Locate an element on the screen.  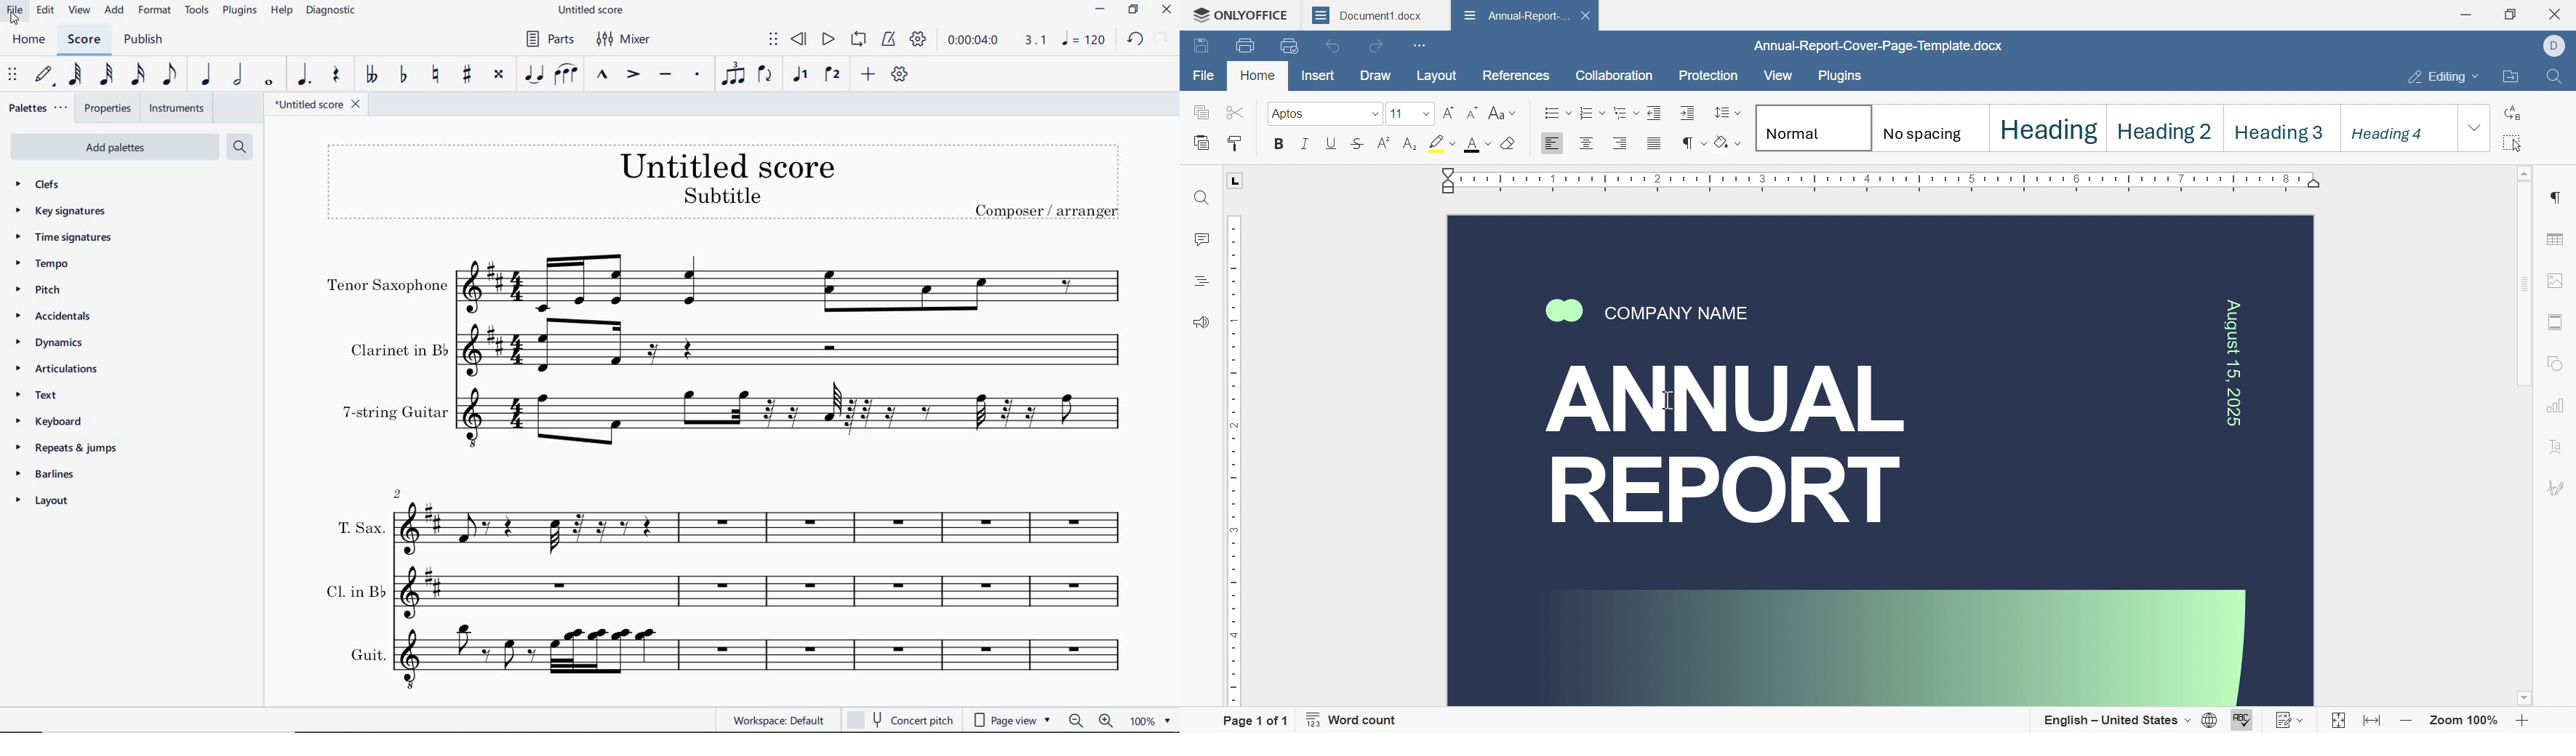
zoom out or zoom in is located at coordinates (1092, 720).